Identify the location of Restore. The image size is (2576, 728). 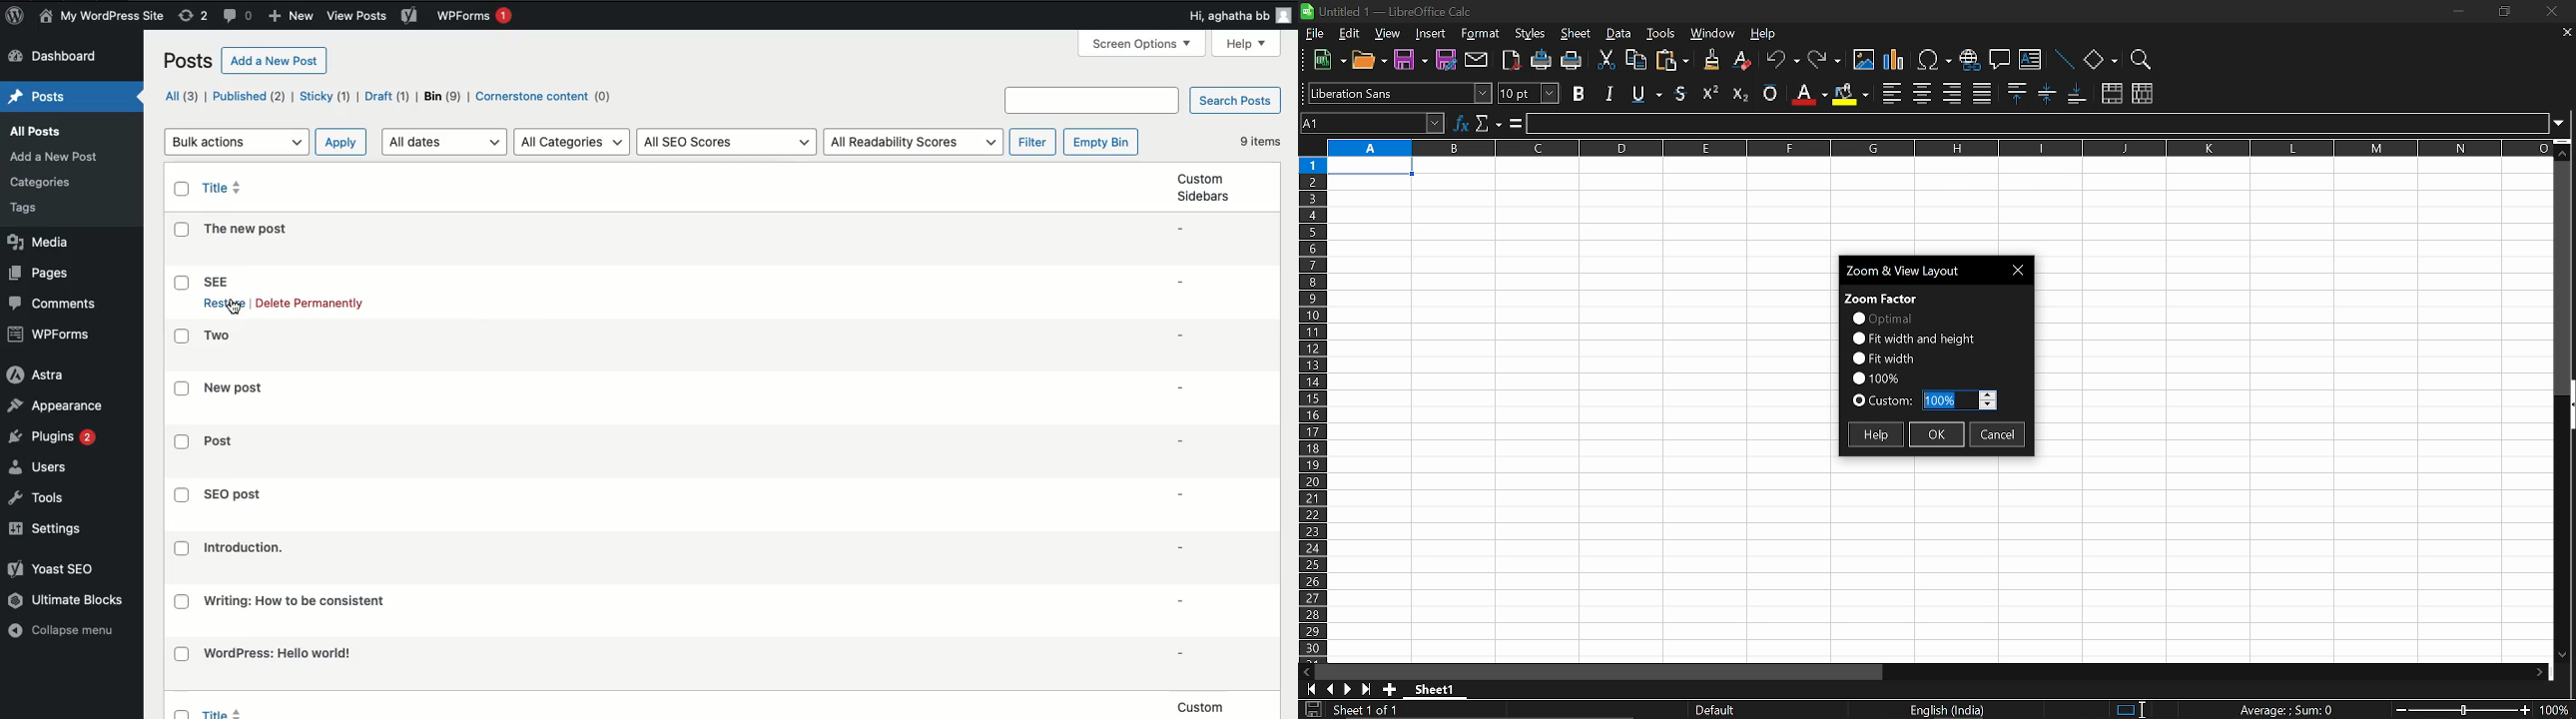
(223, 305).